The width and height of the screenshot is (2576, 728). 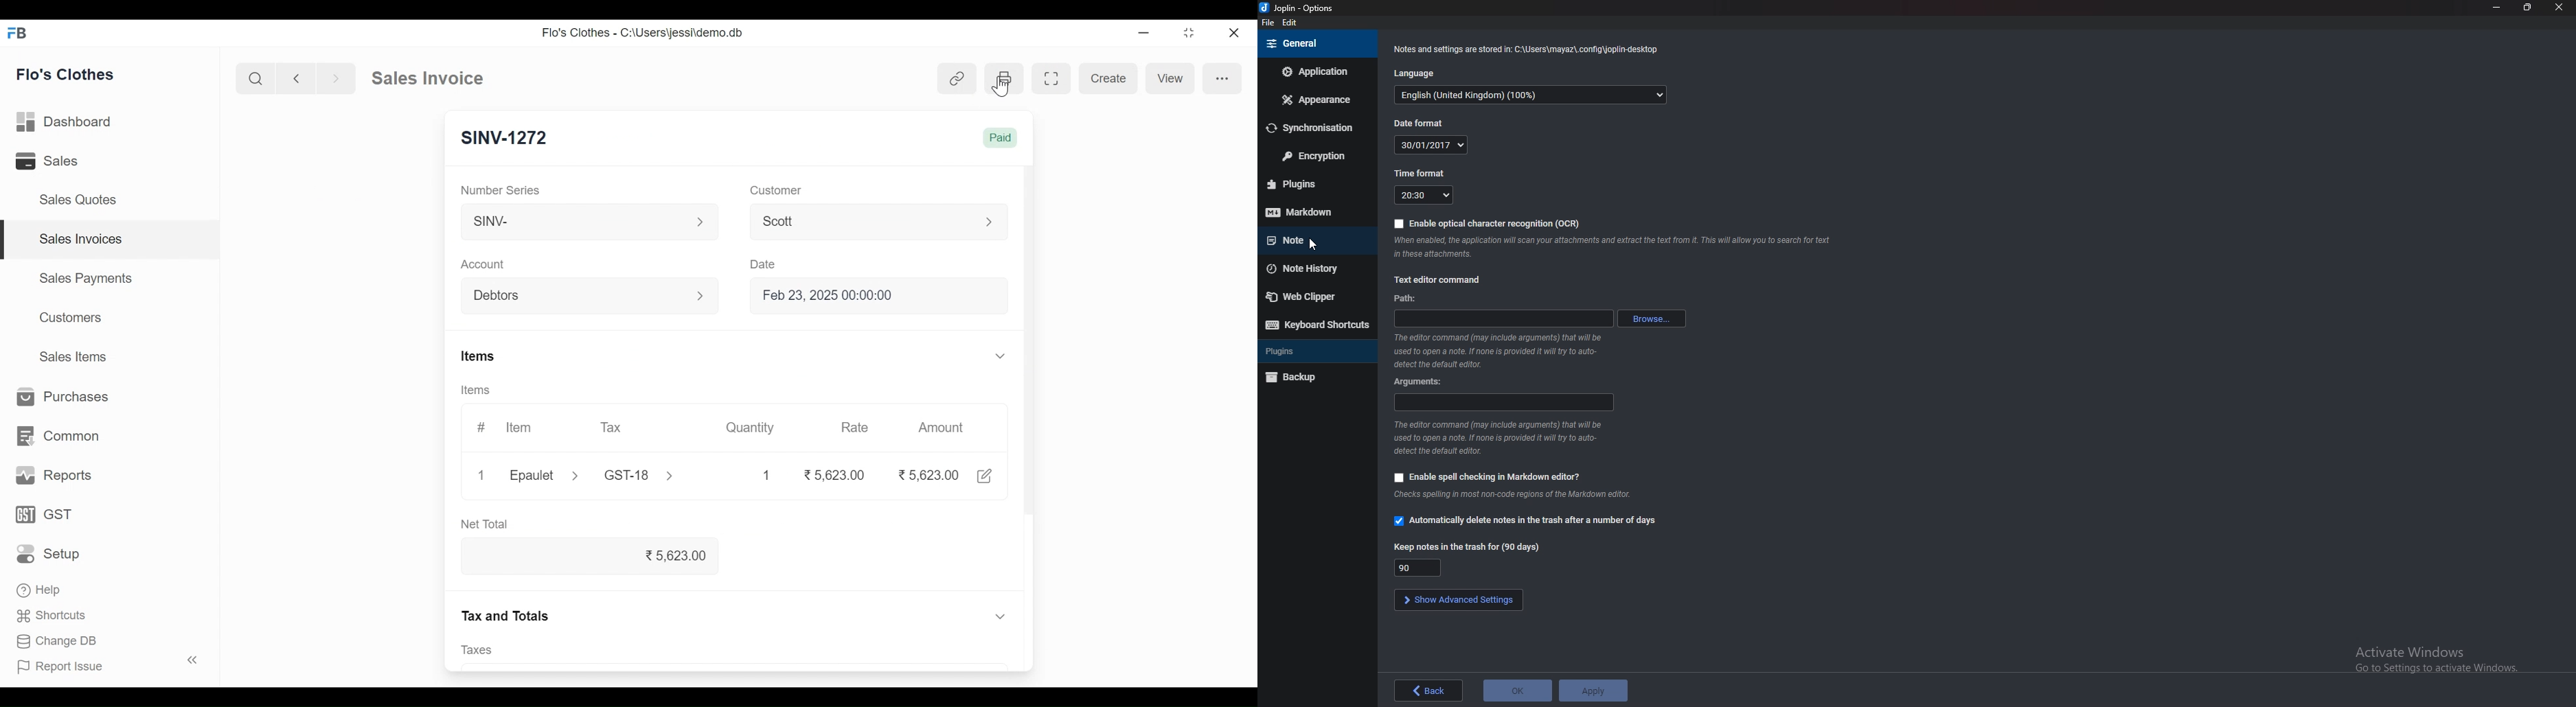 What do you see at coordinates (71, 318) in the screenshot?
I see `Customers` at bounding box center [71, 318].